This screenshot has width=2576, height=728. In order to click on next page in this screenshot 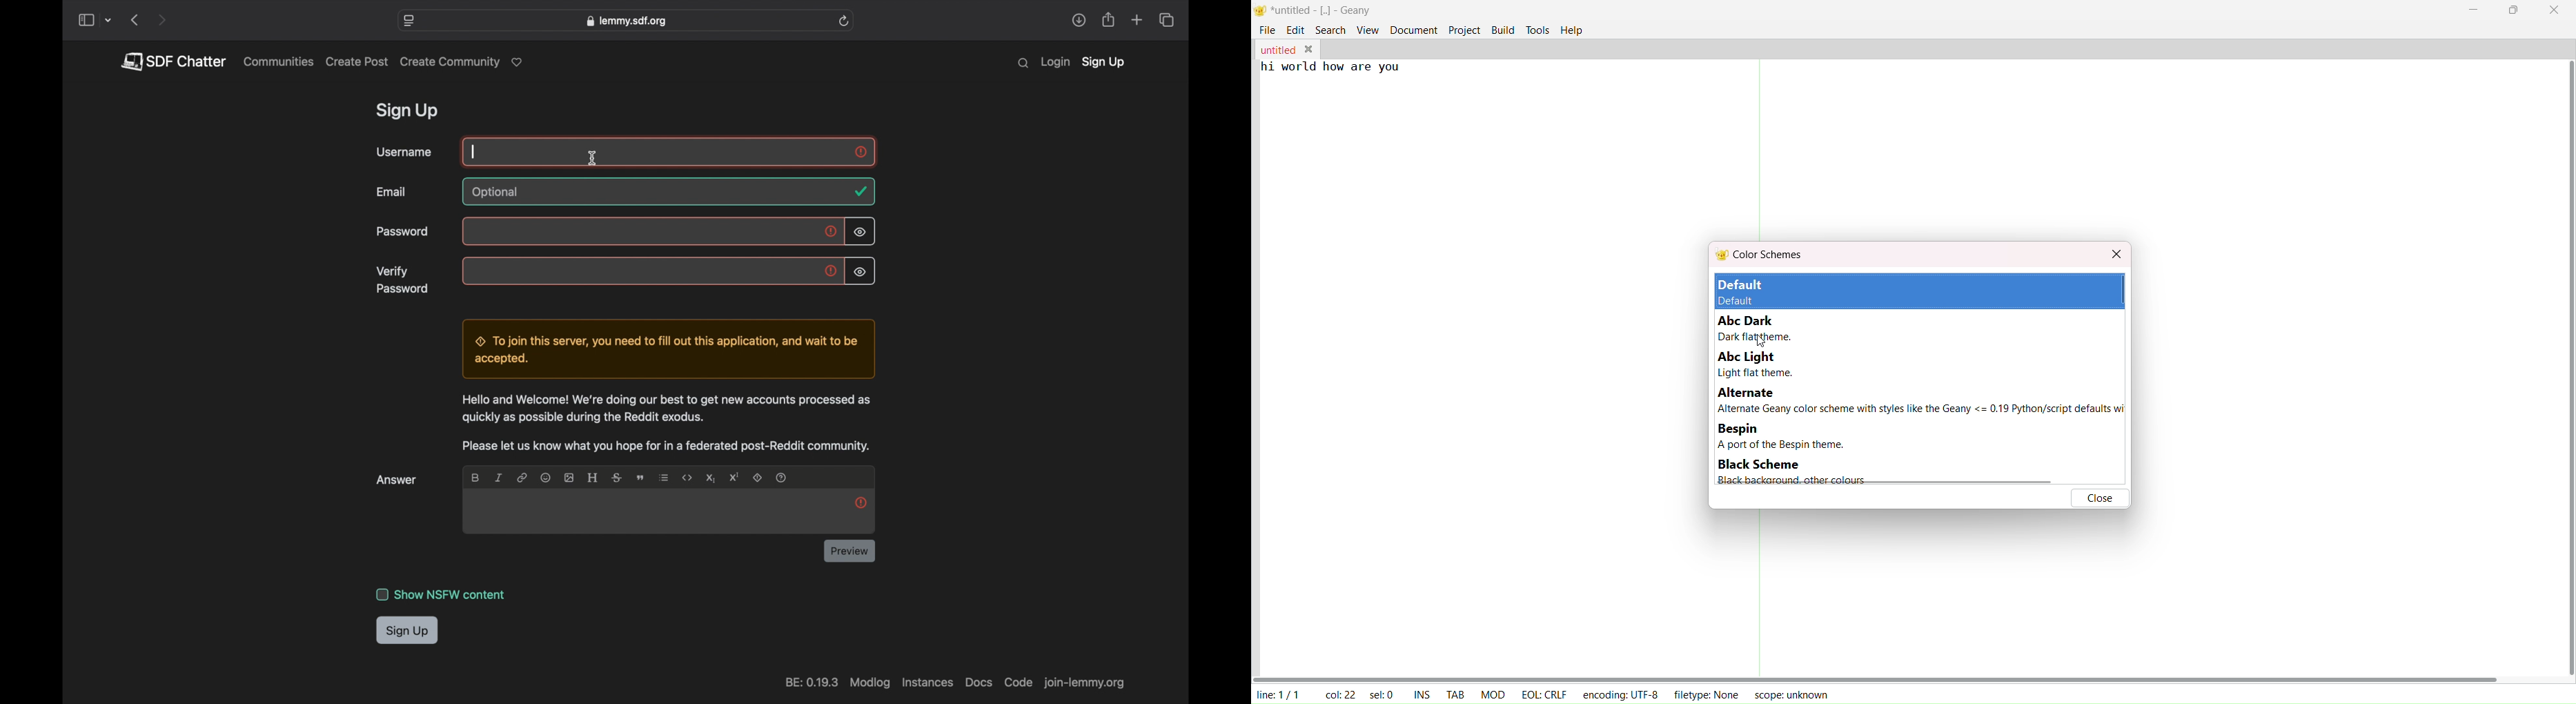, I will do `click(162, 21)`.